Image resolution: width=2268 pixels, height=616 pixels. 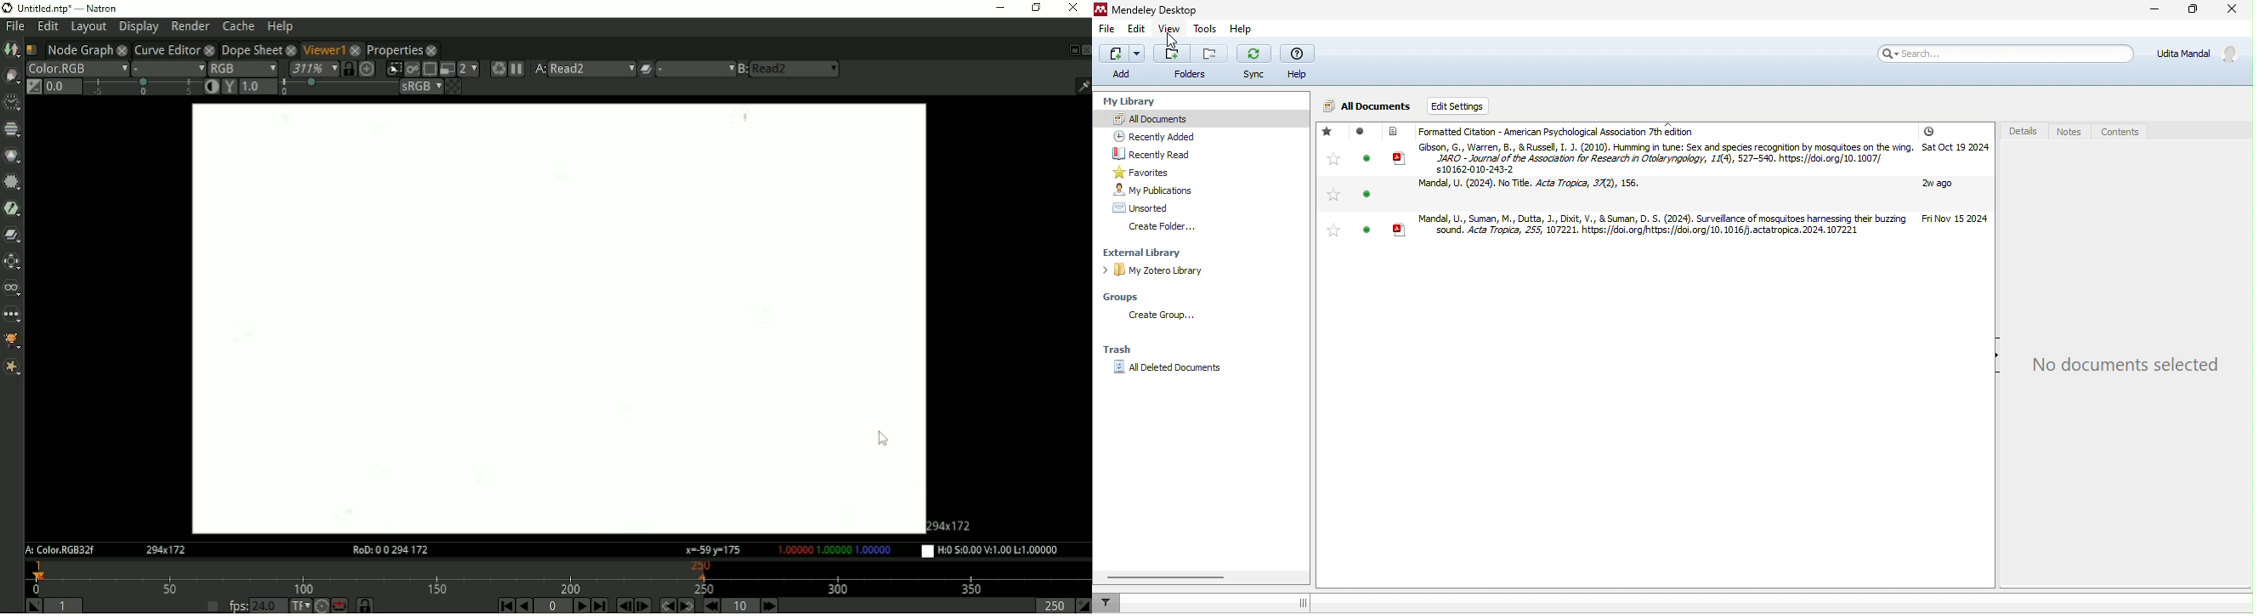 What do you see at coordinates (432, 50) in the screenshot?
I see `close` at bounding box center [432, 50].